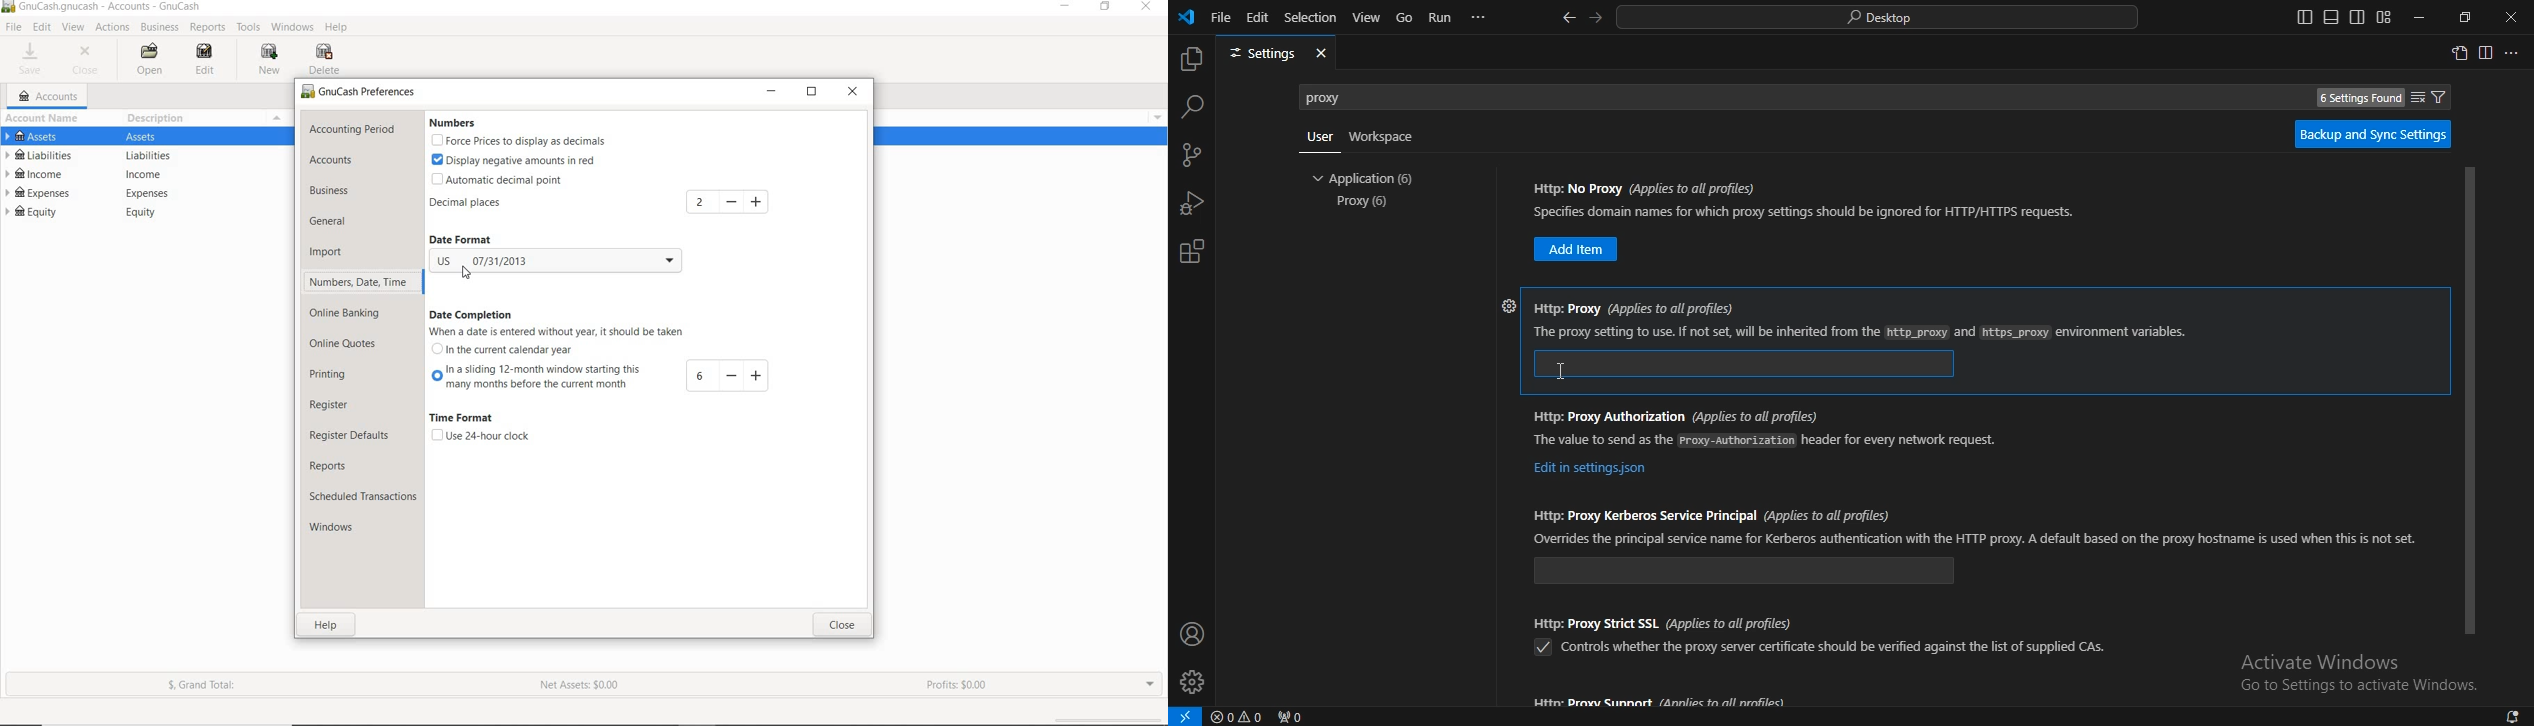 Image resolution: width=2548 pixels, height=728 pixels. I want to click on add decimal points, so click(730, 202).